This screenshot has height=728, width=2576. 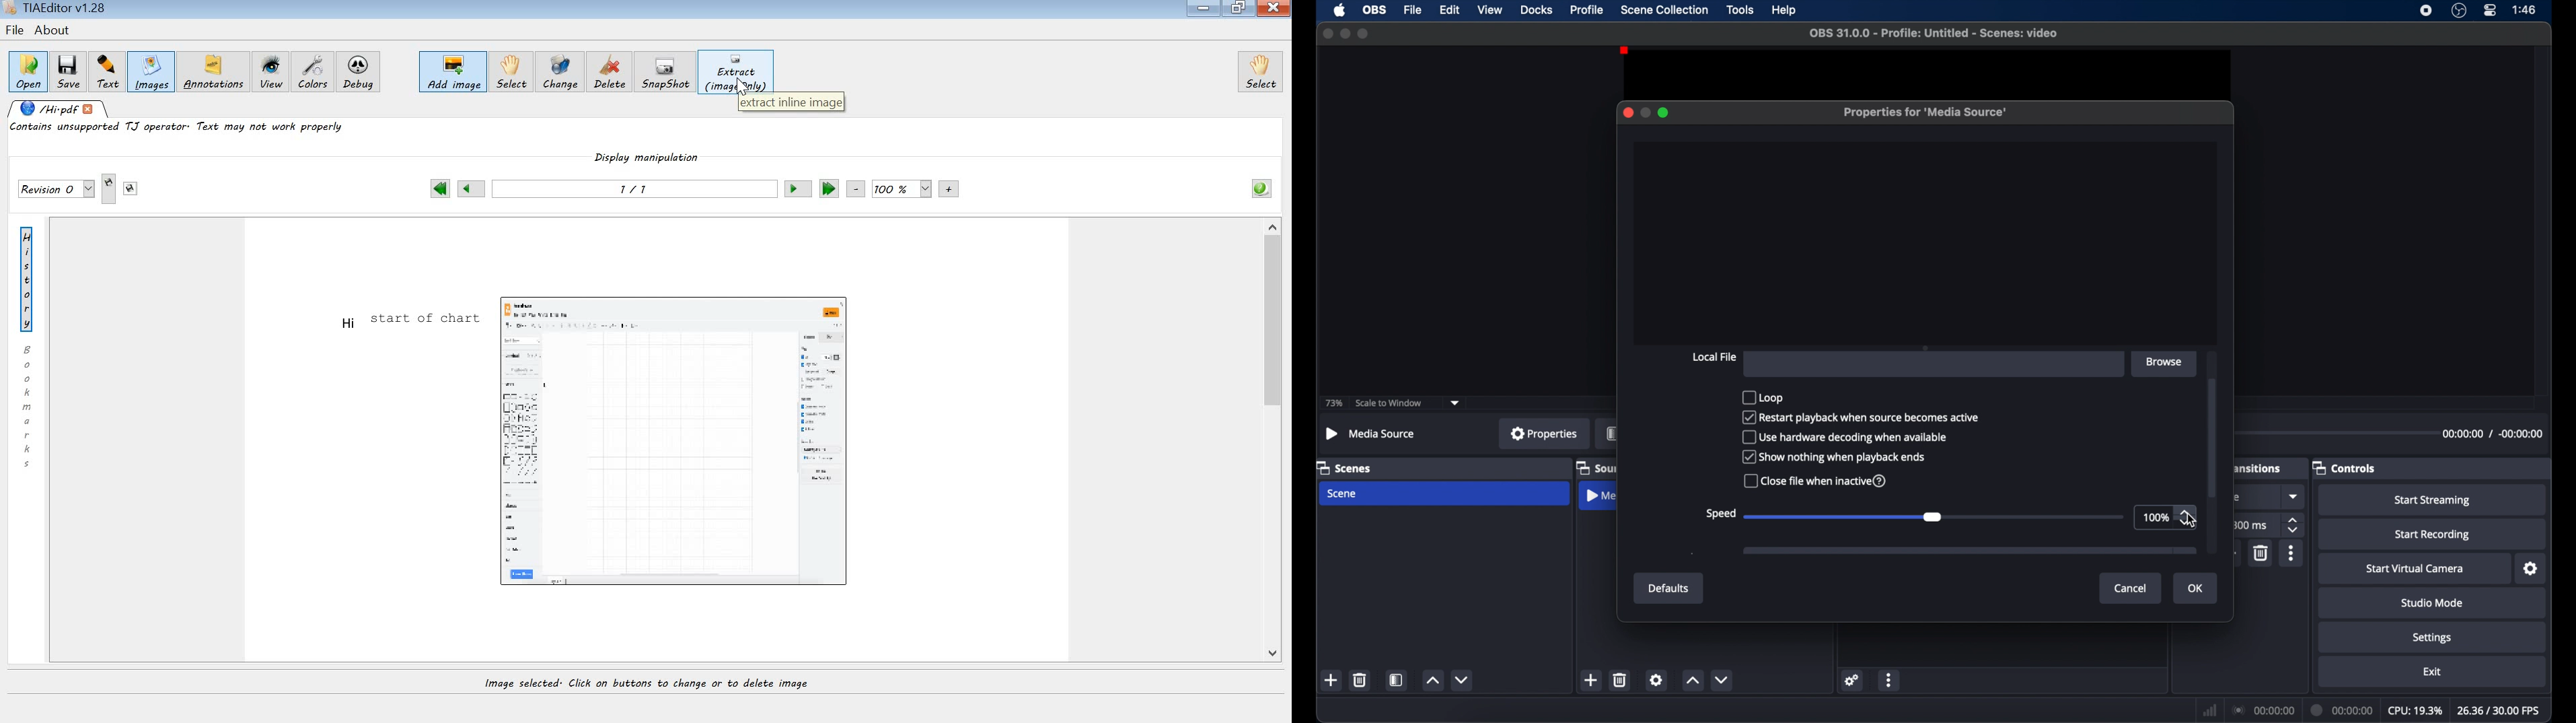 What do you see at coordinates (1889, 681) in the screenshot?
I see `more options` at bounding box center [1889, 681].